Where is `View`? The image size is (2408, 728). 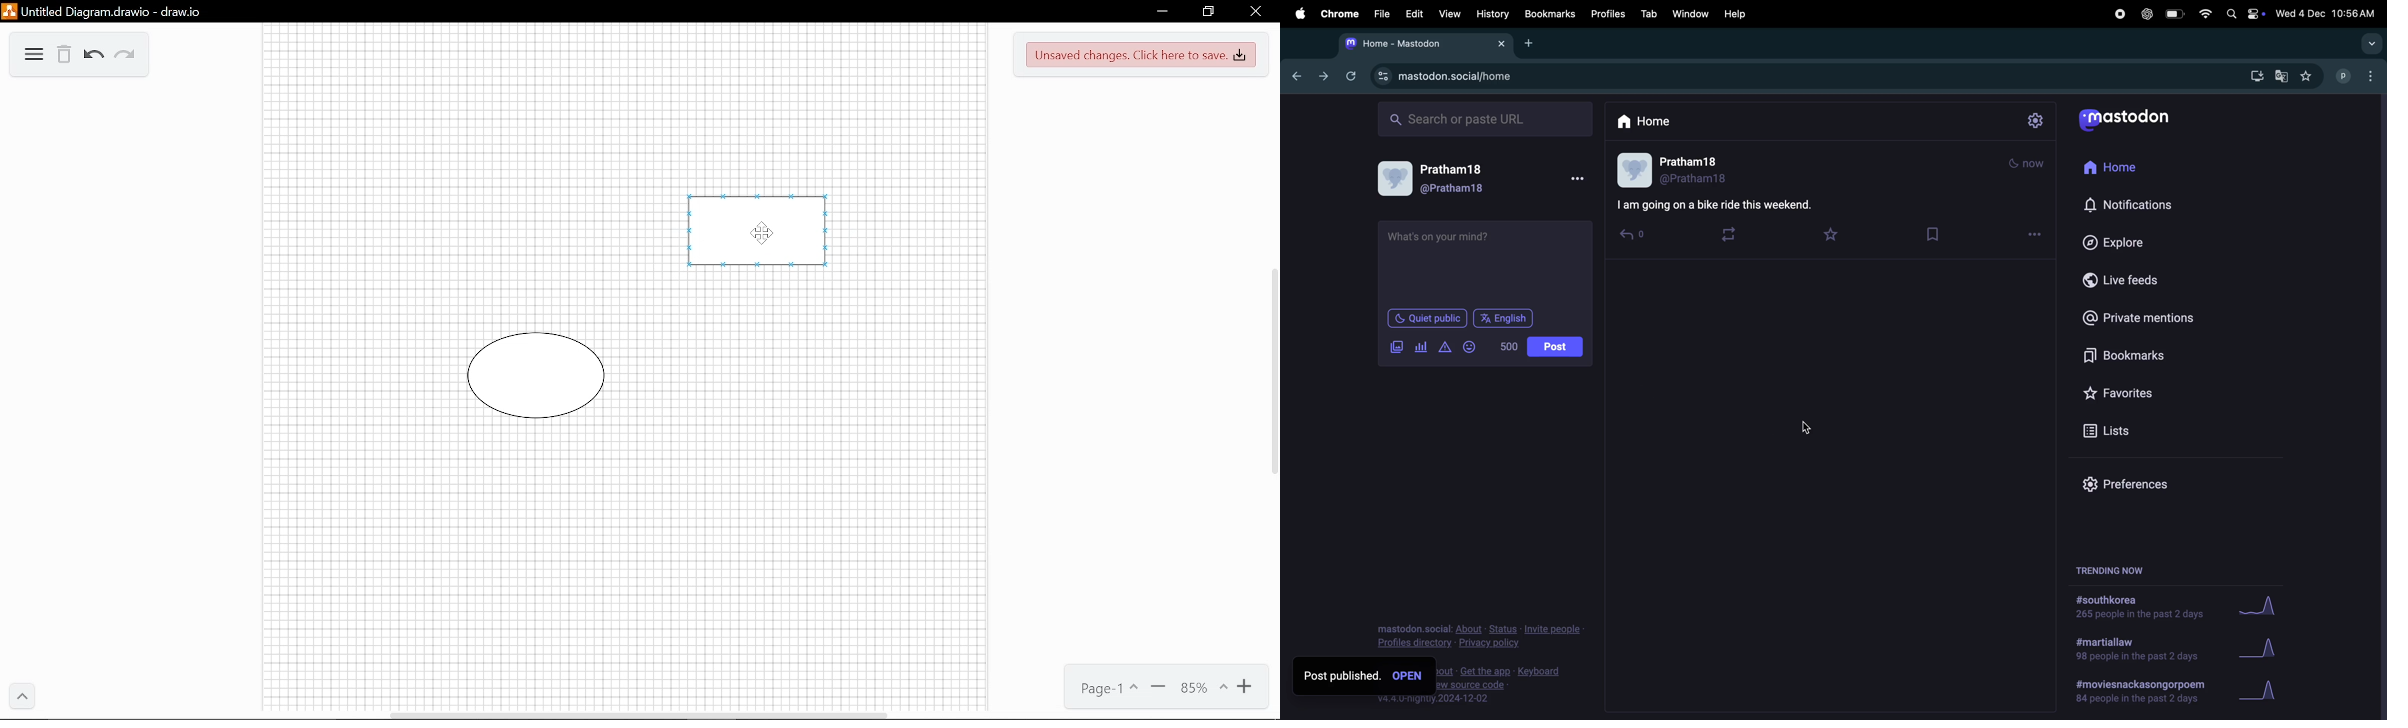 View is located at coordinates (1451, 12).